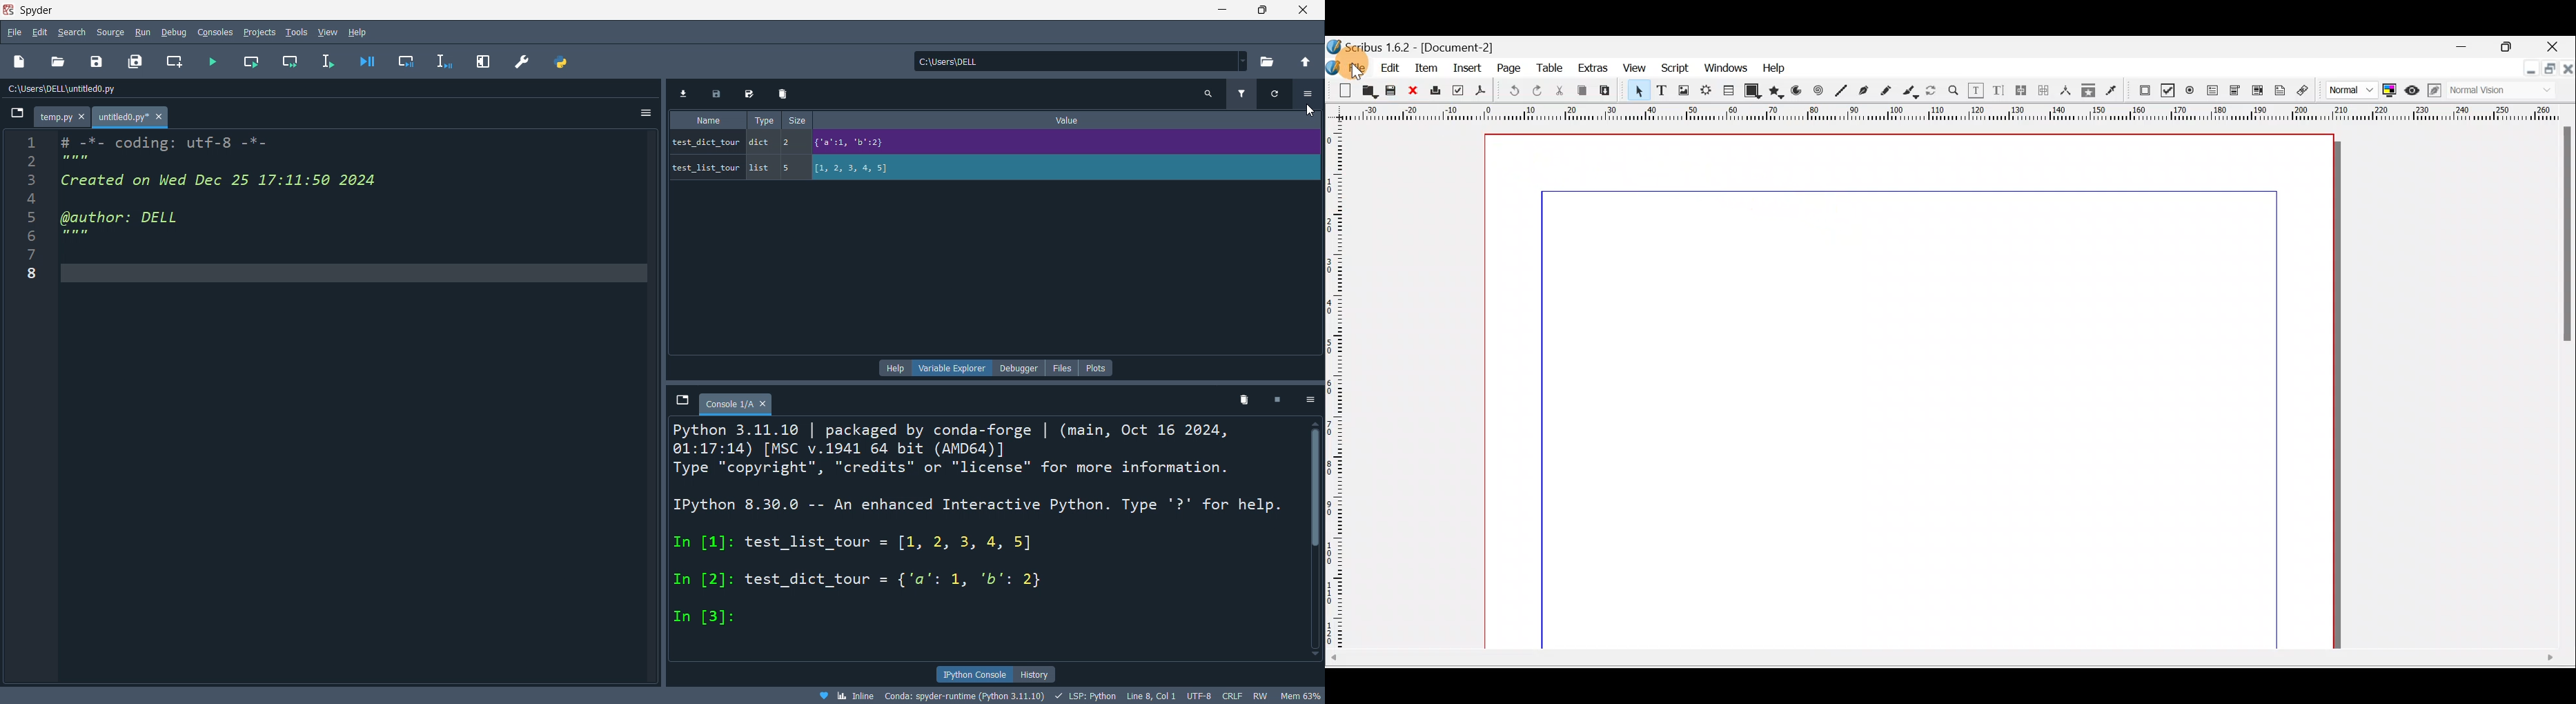 This screenshot has width=2576, height=728. I want to click on Undo, so click(1514, 91).